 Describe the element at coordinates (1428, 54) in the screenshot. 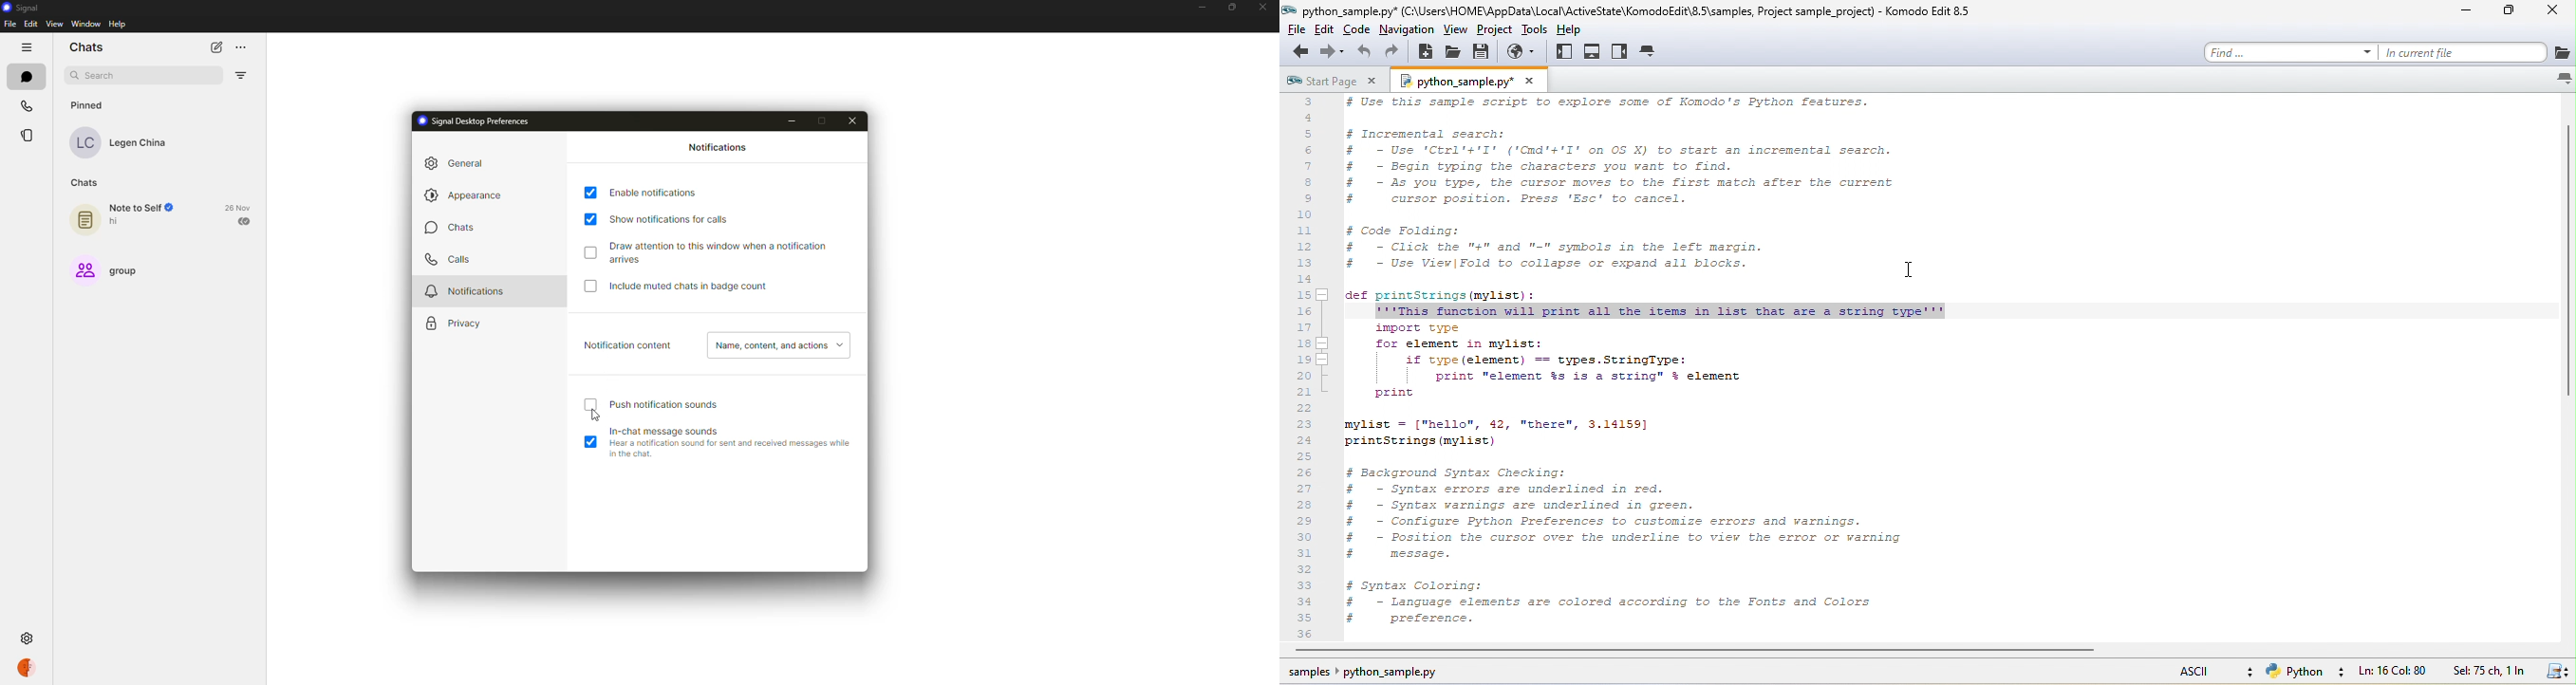

I see `new` at that location.